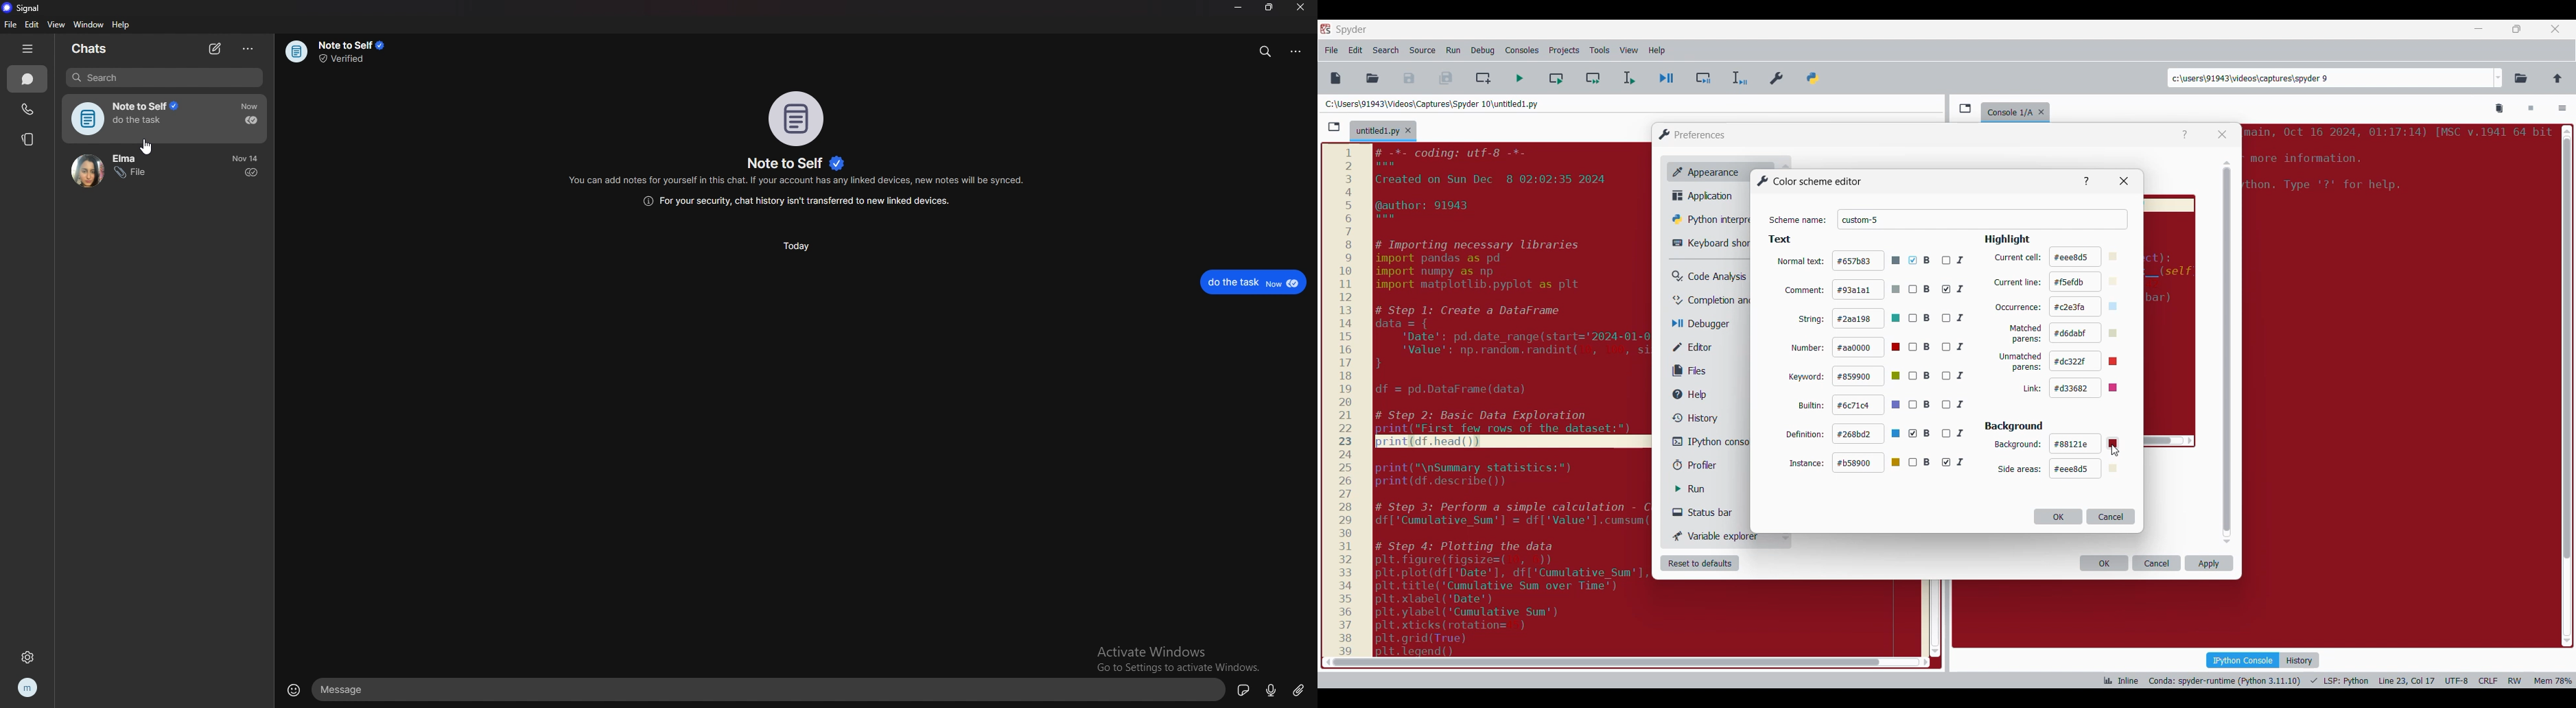  I want to click on Browse a working directory, so click(2521, 78).